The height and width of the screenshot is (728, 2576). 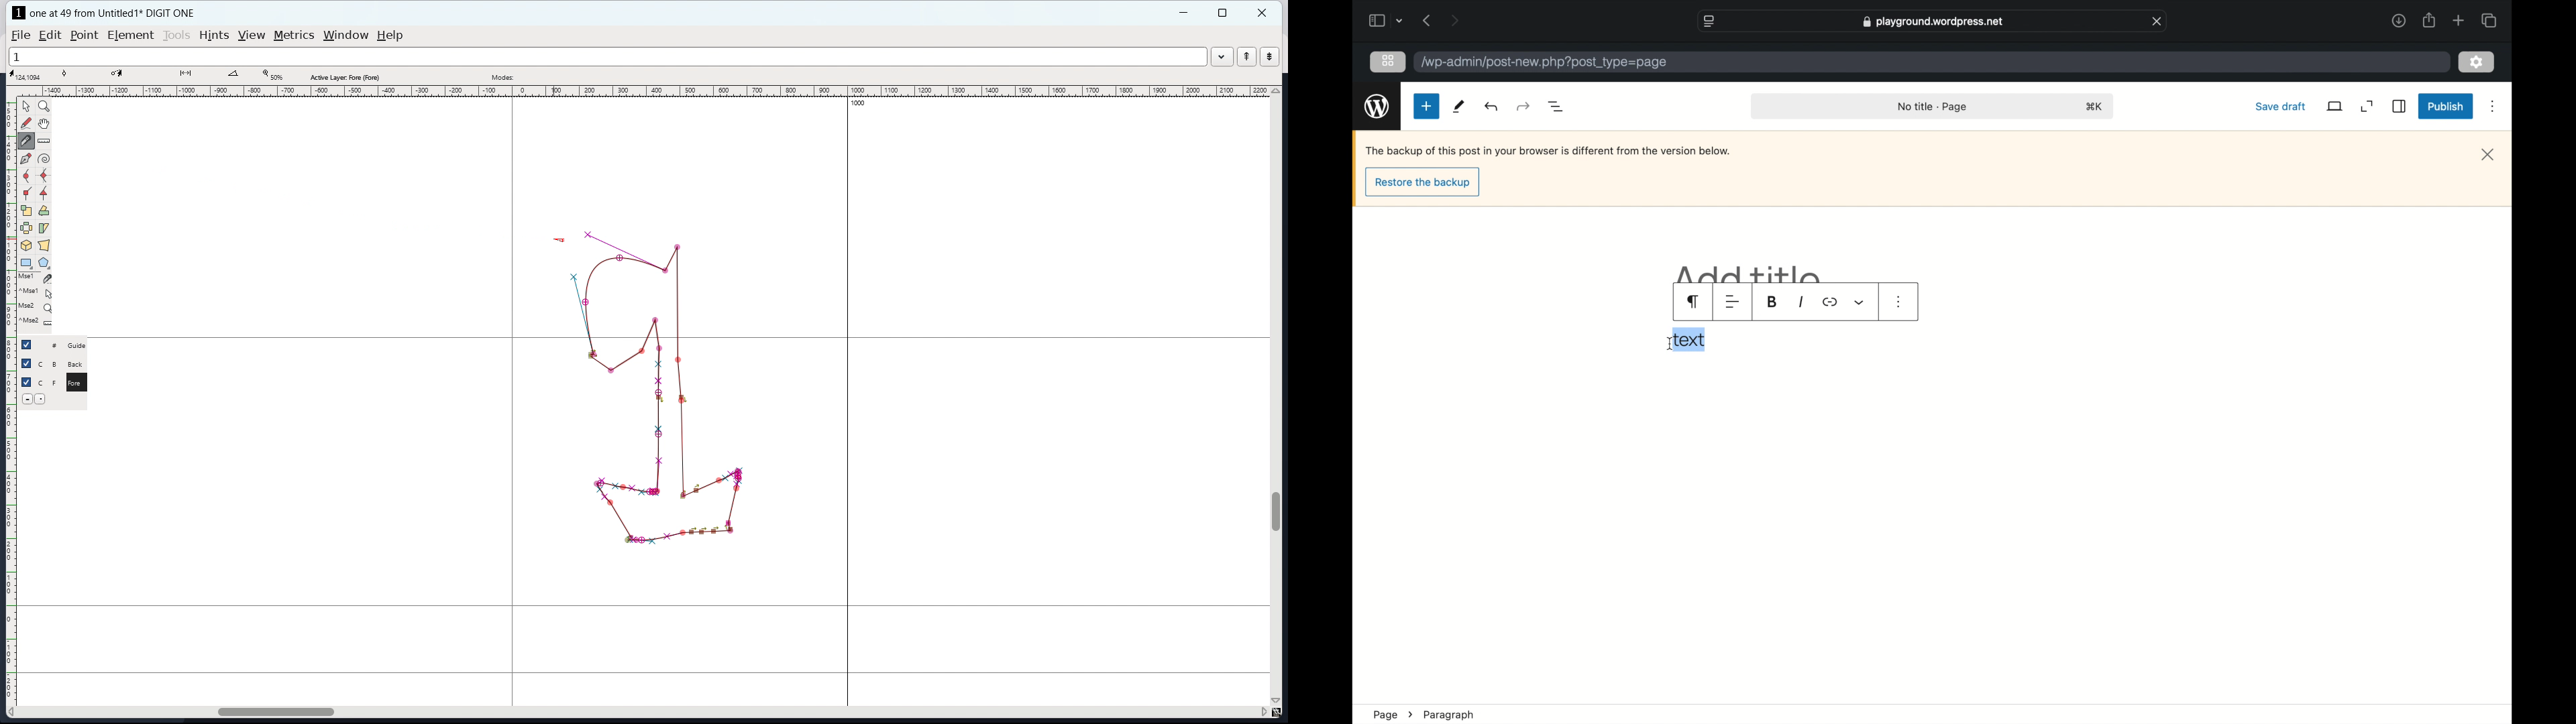 What do you see at coordinates (27, 382) in the screenshot?
I see `is layer visible` at bounding box center [27, 382].